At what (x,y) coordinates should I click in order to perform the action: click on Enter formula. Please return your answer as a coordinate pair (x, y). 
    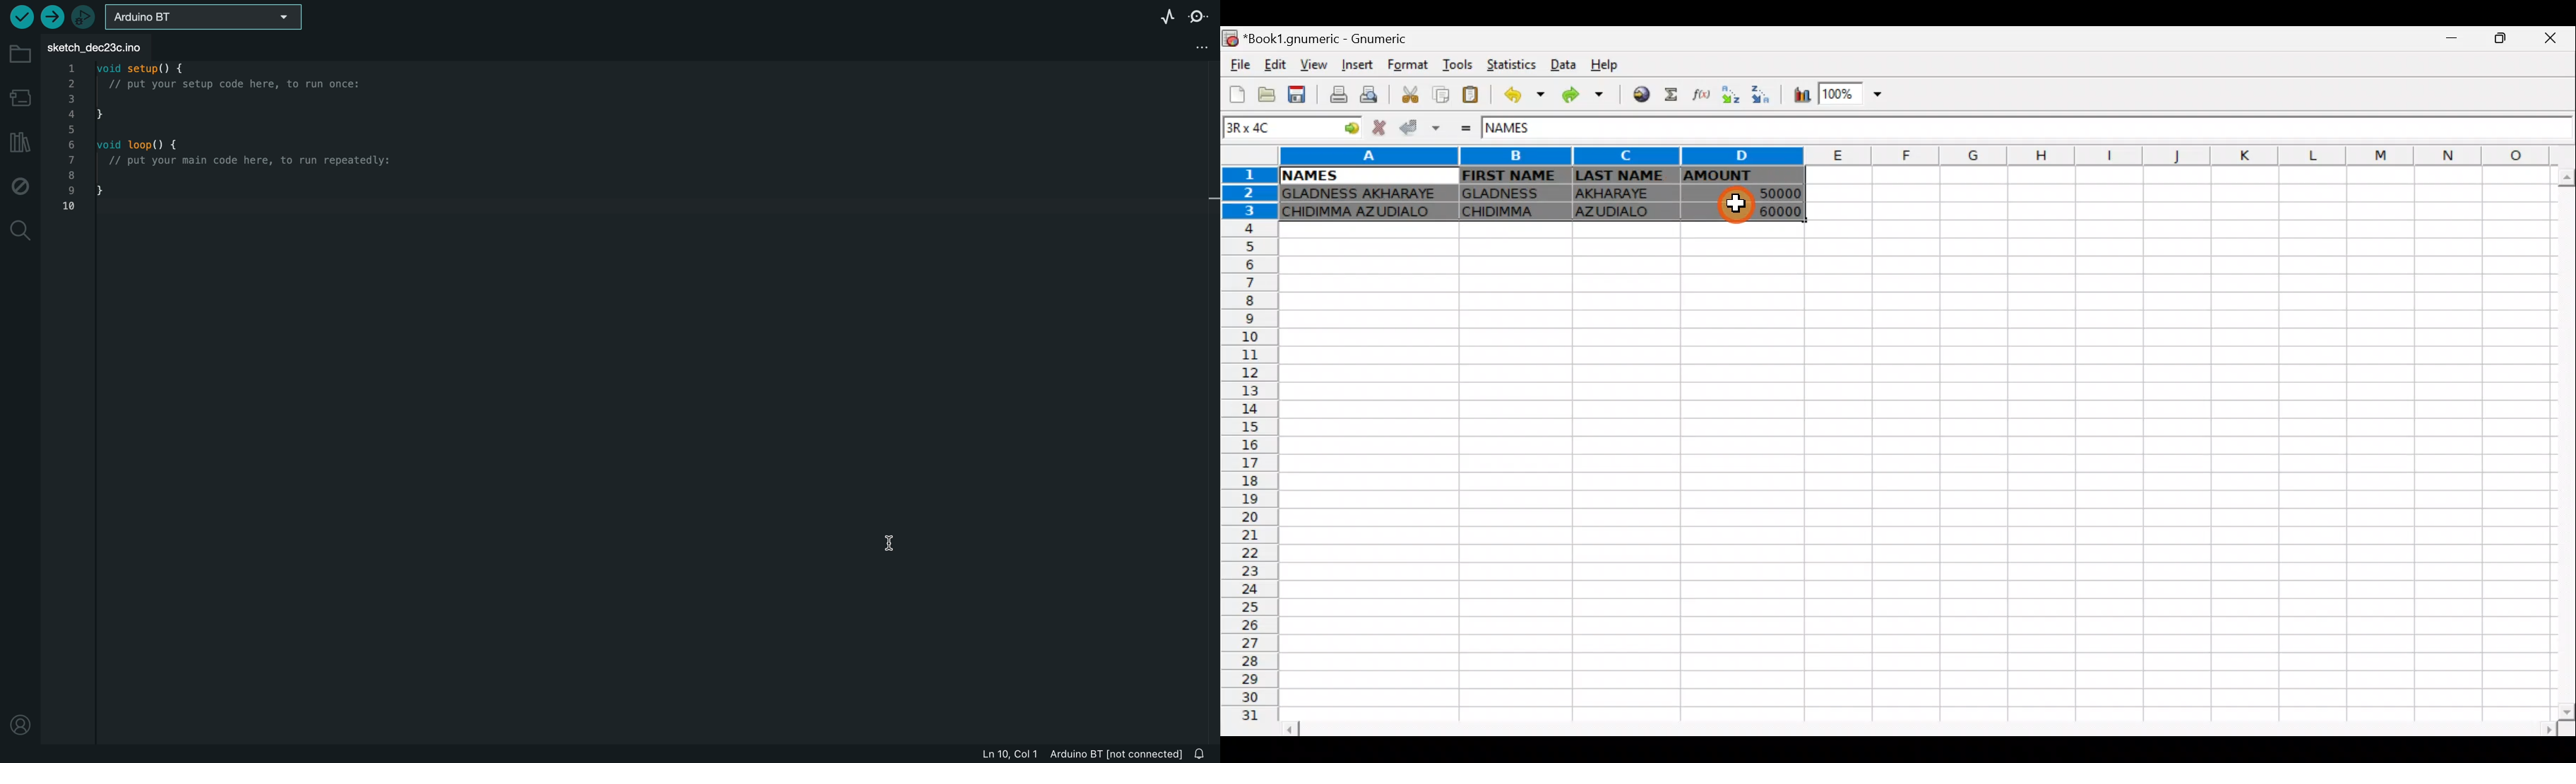
    Looking at the image, I should click on (1467, 130).